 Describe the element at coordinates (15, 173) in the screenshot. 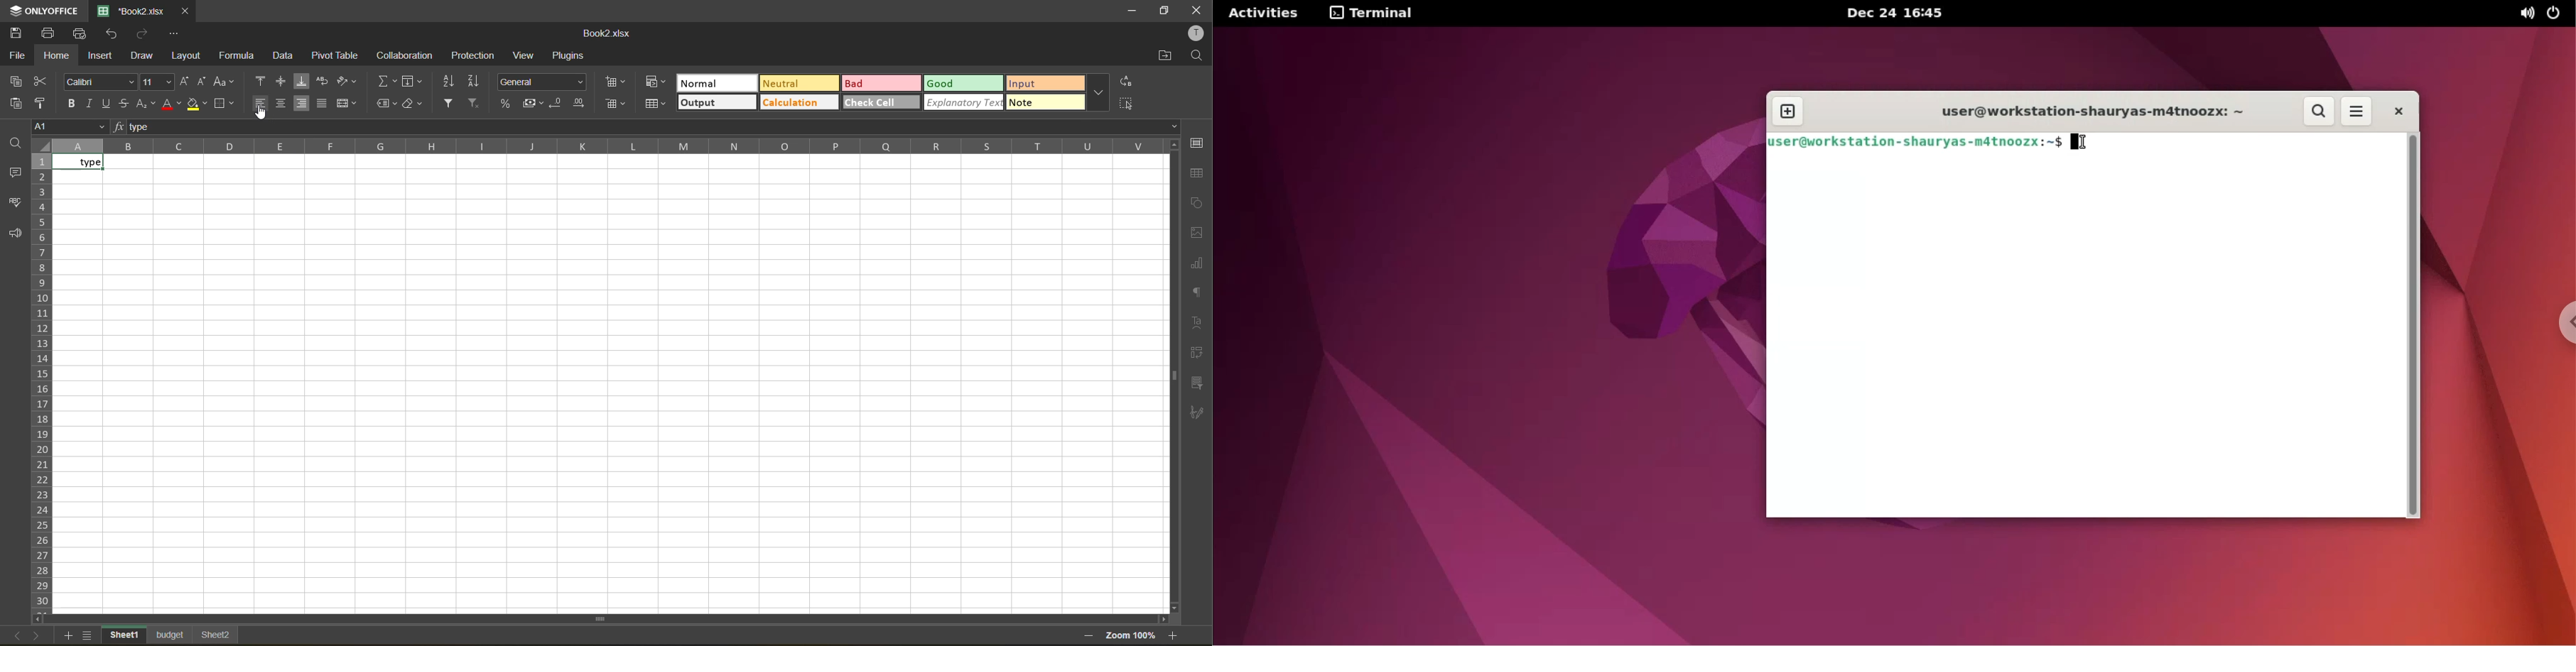

I see `comments` at that location.